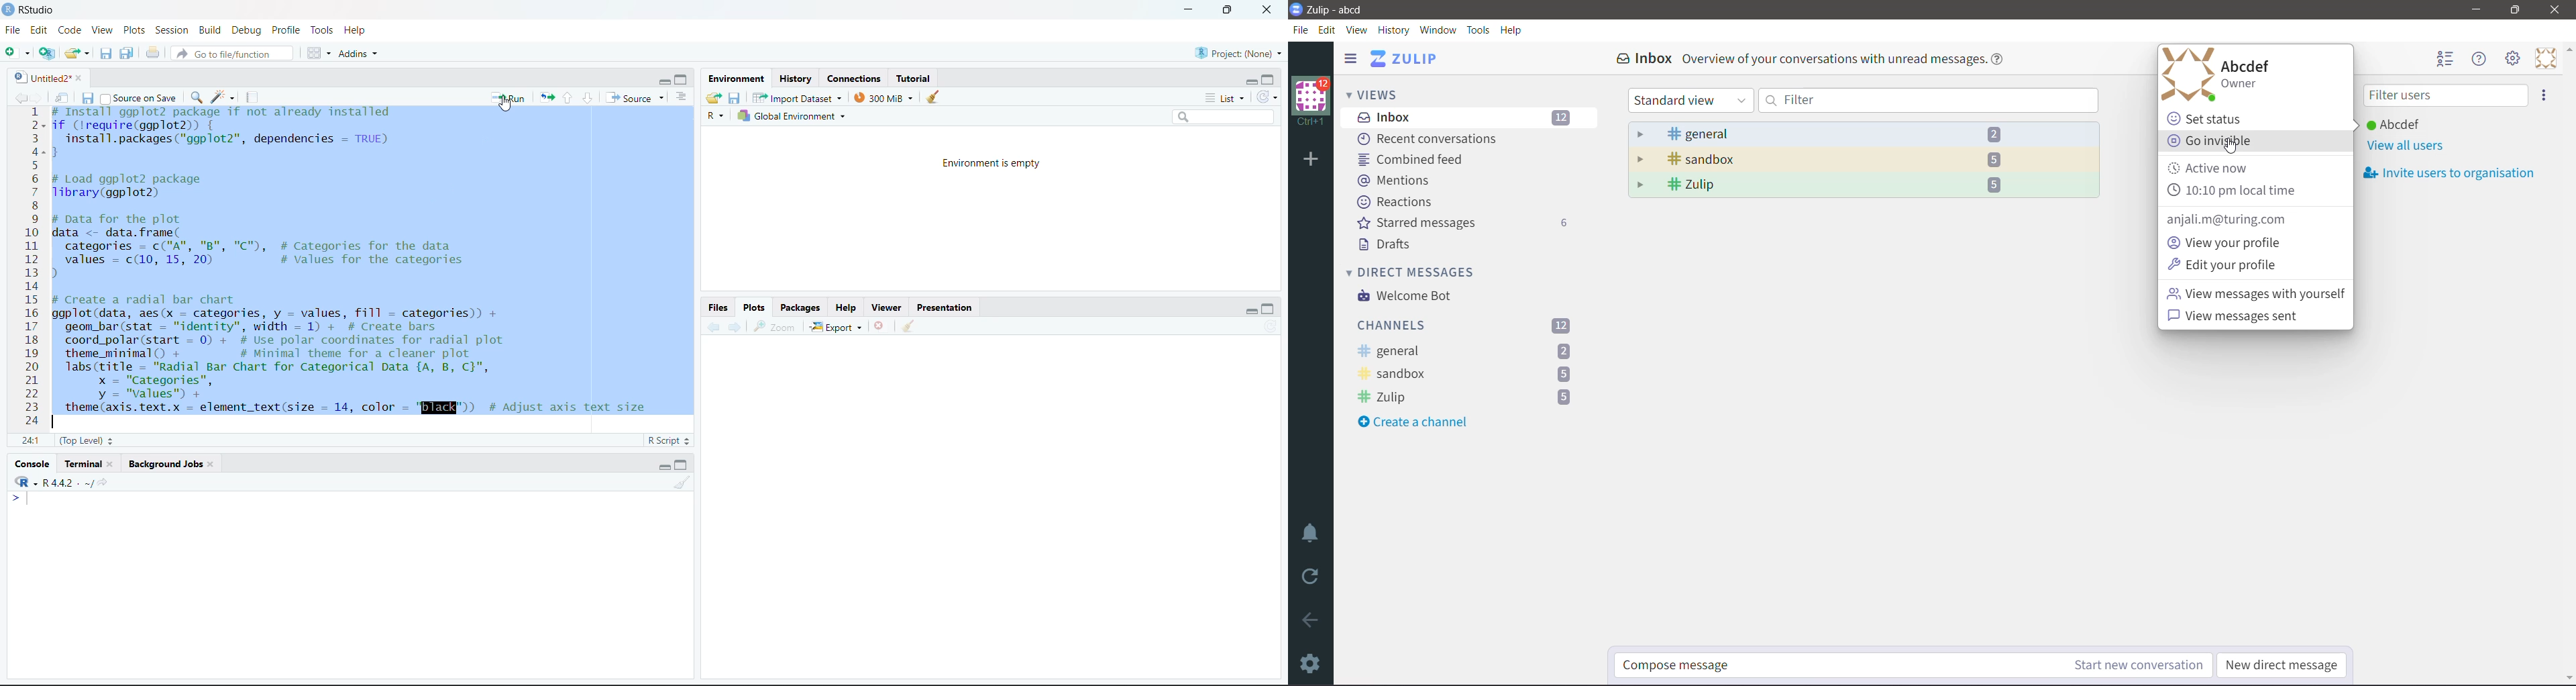  I want to click on global Environment , so click(794, 115).